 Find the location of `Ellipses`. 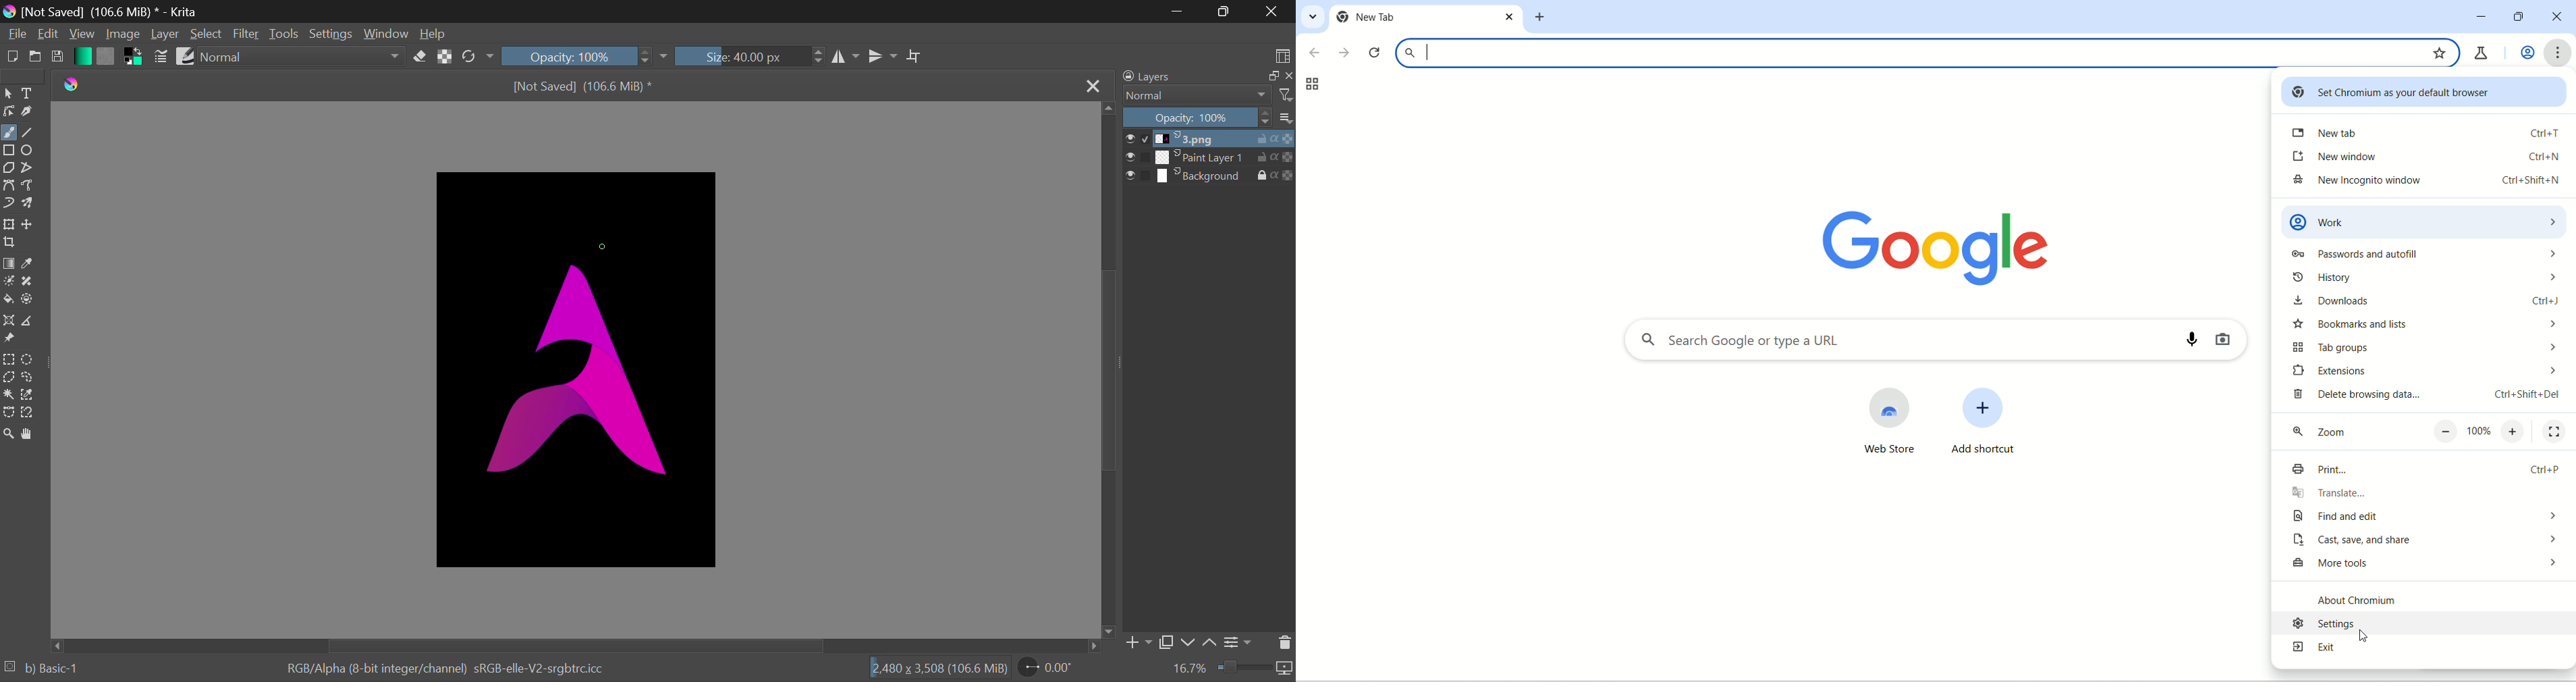

Ellipses is located at coordinates (30, 151).